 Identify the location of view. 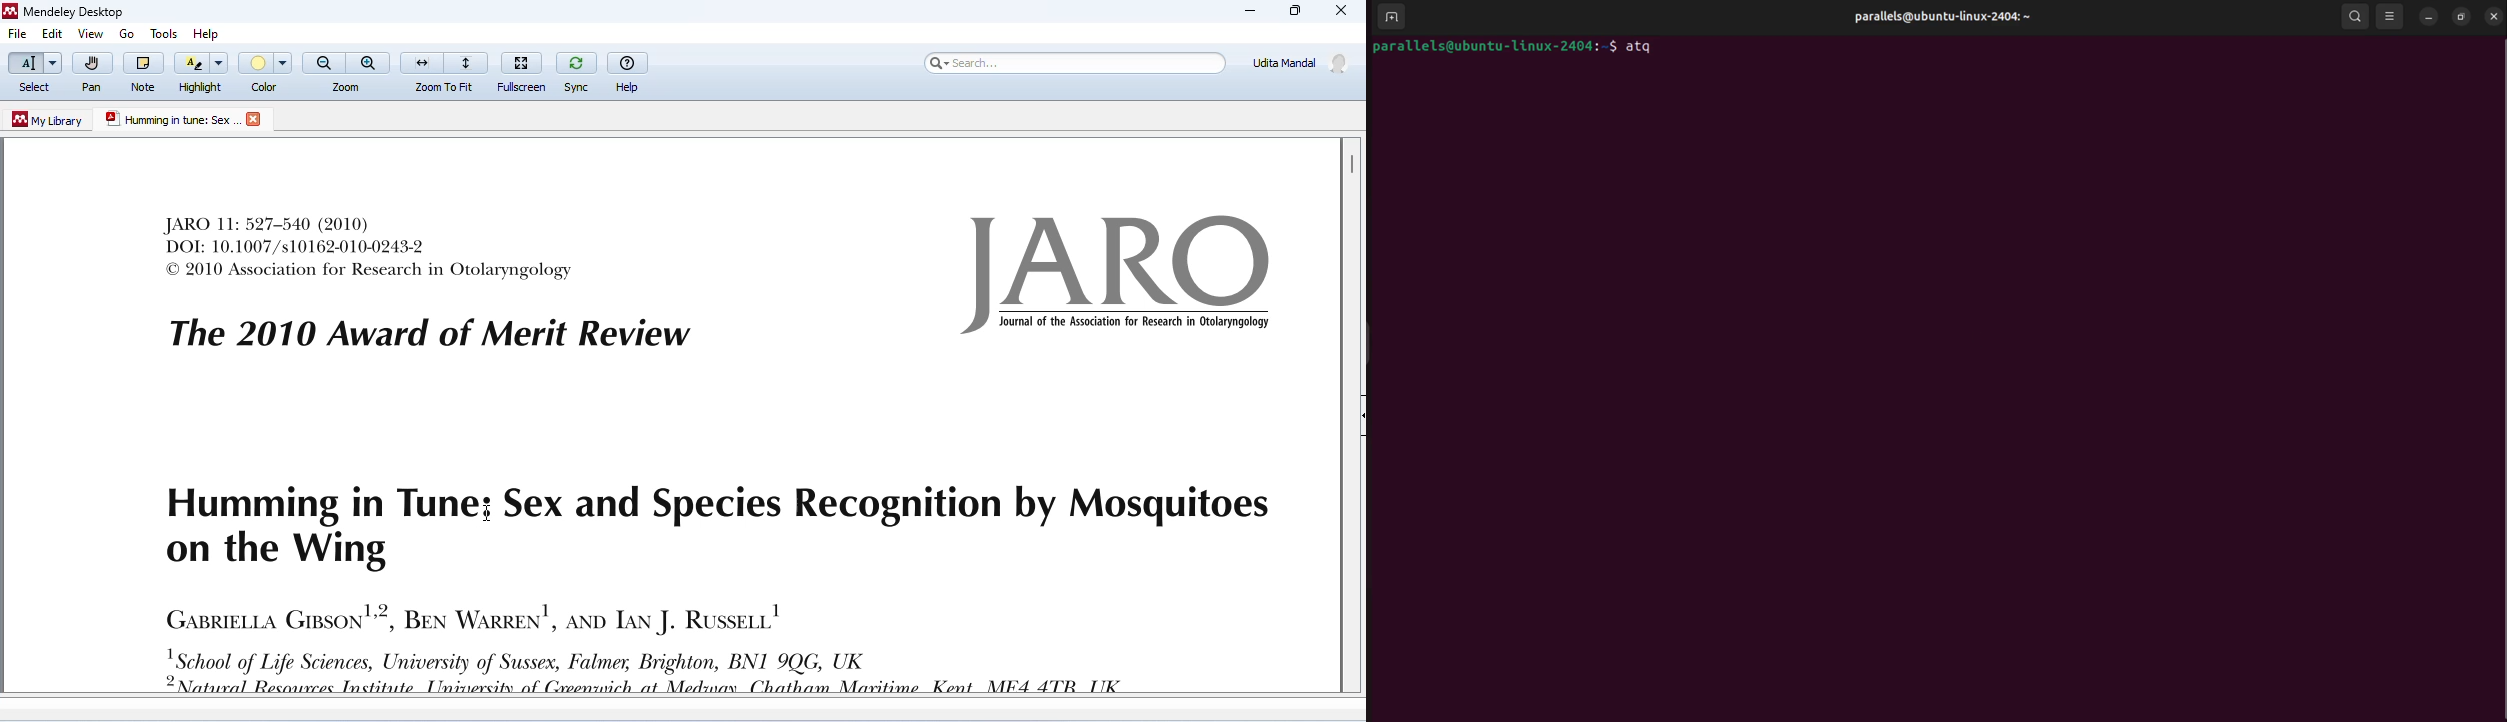
(90, 34).